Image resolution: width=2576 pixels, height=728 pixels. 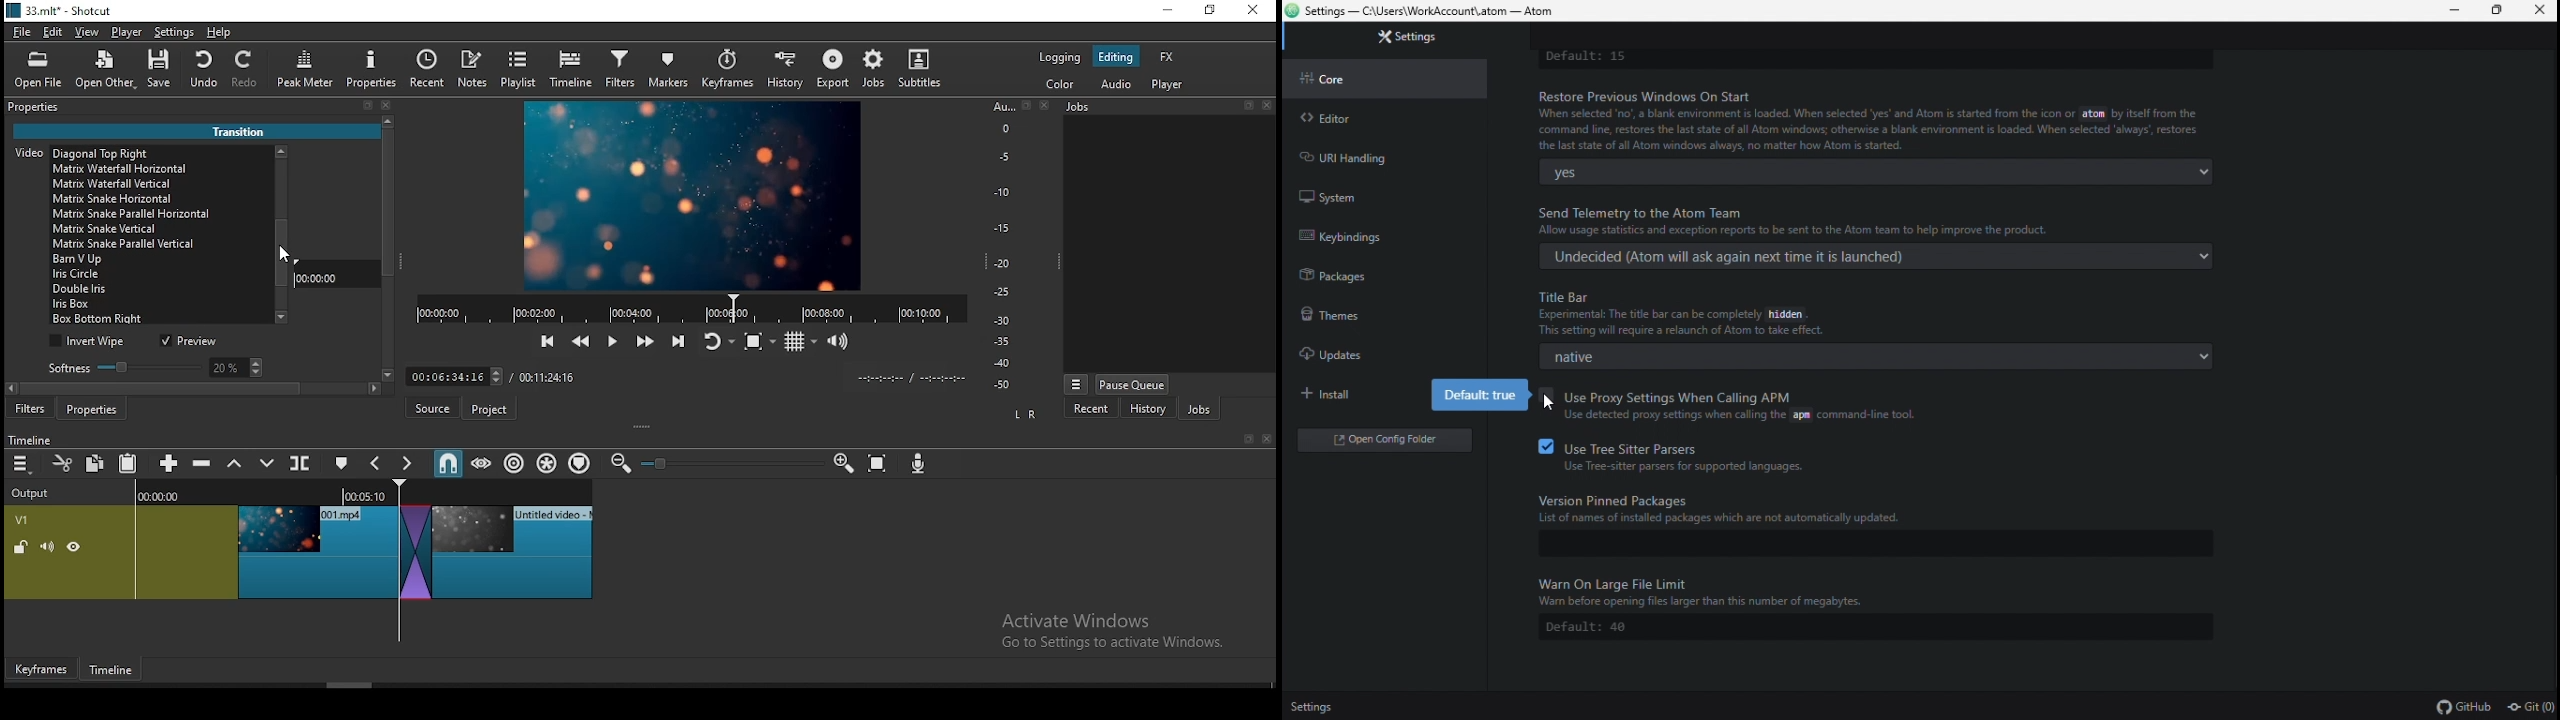 What do you see at coordinates (157, 259) in the screenshot?
I see `transition option` at bounding box center [157, 259].